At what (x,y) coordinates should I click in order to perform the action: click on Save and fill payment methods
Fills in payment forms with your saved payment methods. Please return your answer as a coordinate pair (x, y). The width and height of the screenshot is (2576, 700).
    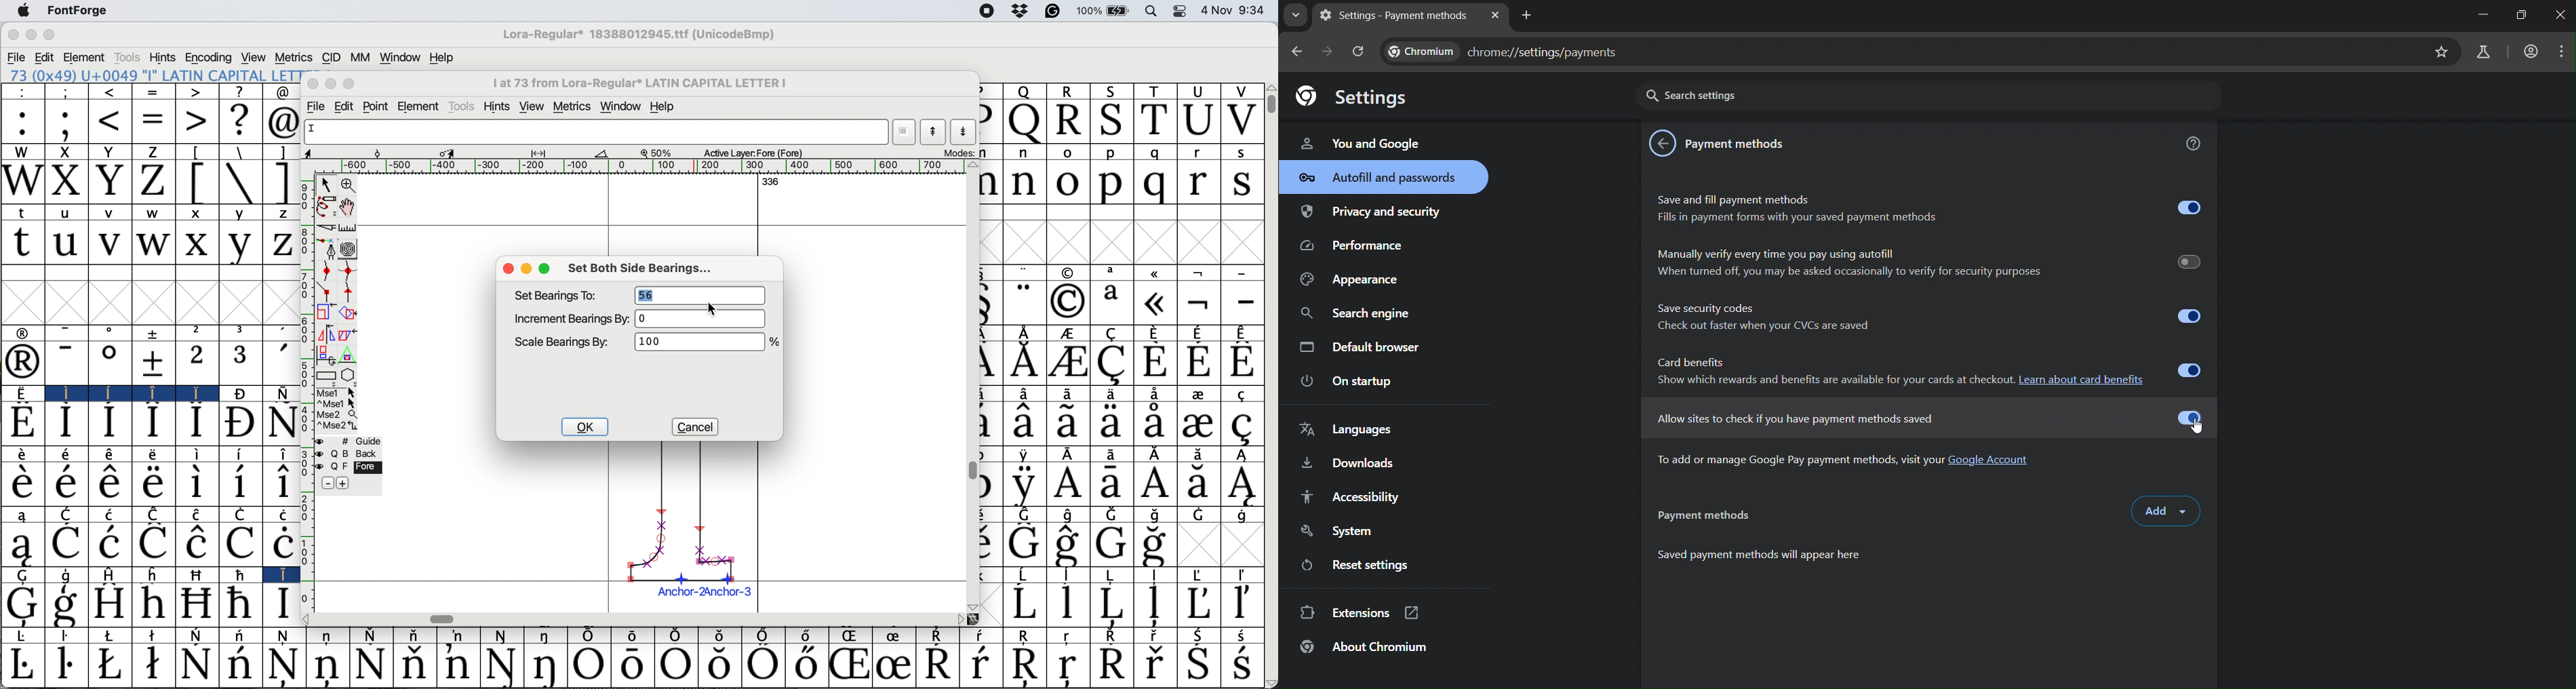
    Looking at the image, I should click on (1926, 208).